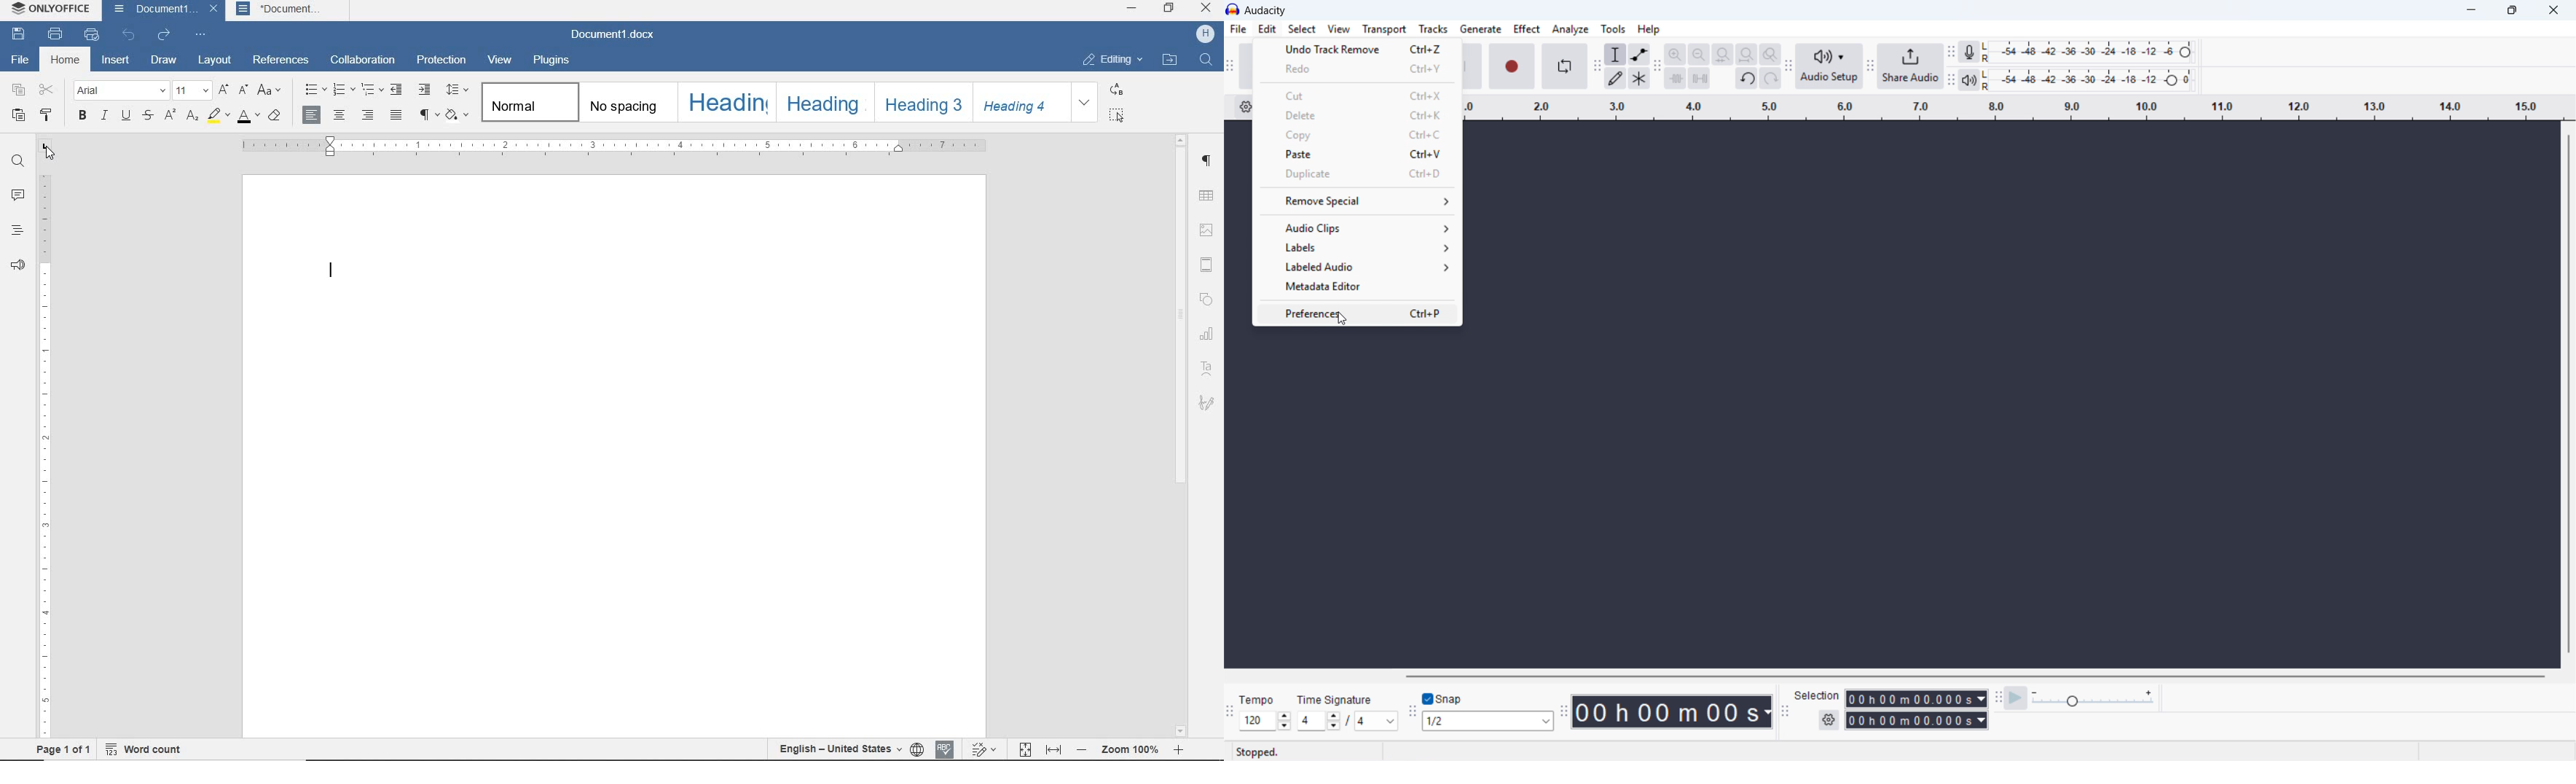 Image resolution: width=2576 pixels, height=784 pixels. I want to click on UNDERLINE, so click(125, 117).